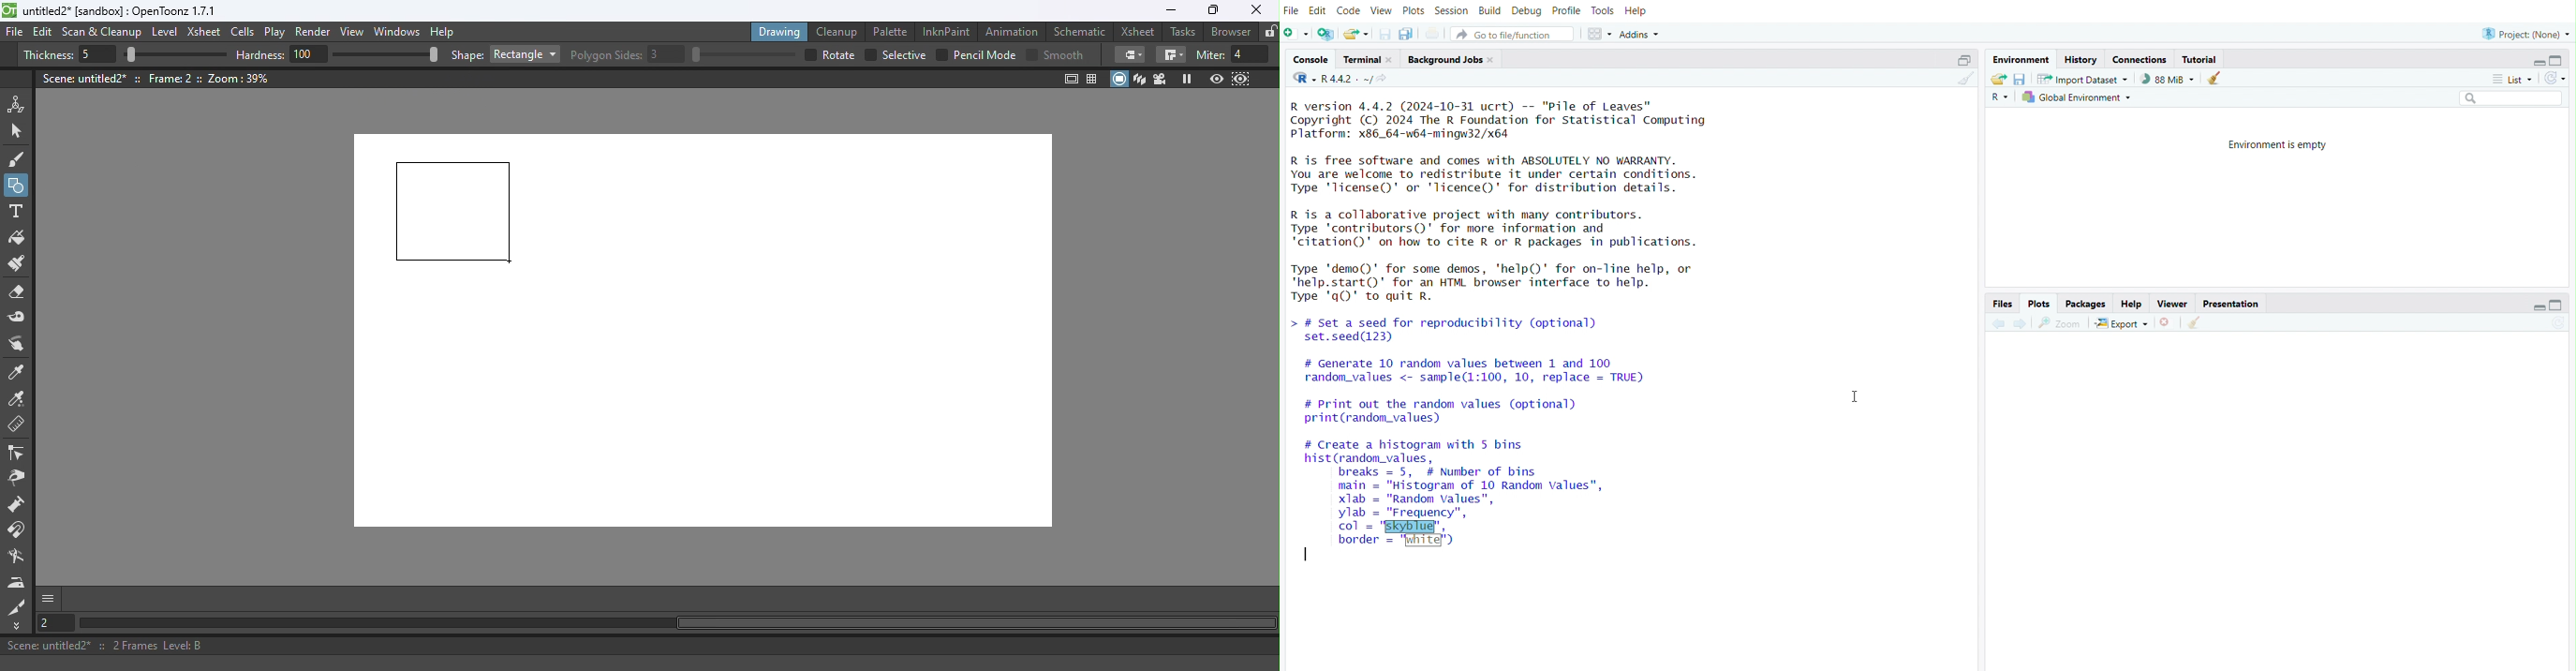  I want to click on clear console, so click(1963, 79).